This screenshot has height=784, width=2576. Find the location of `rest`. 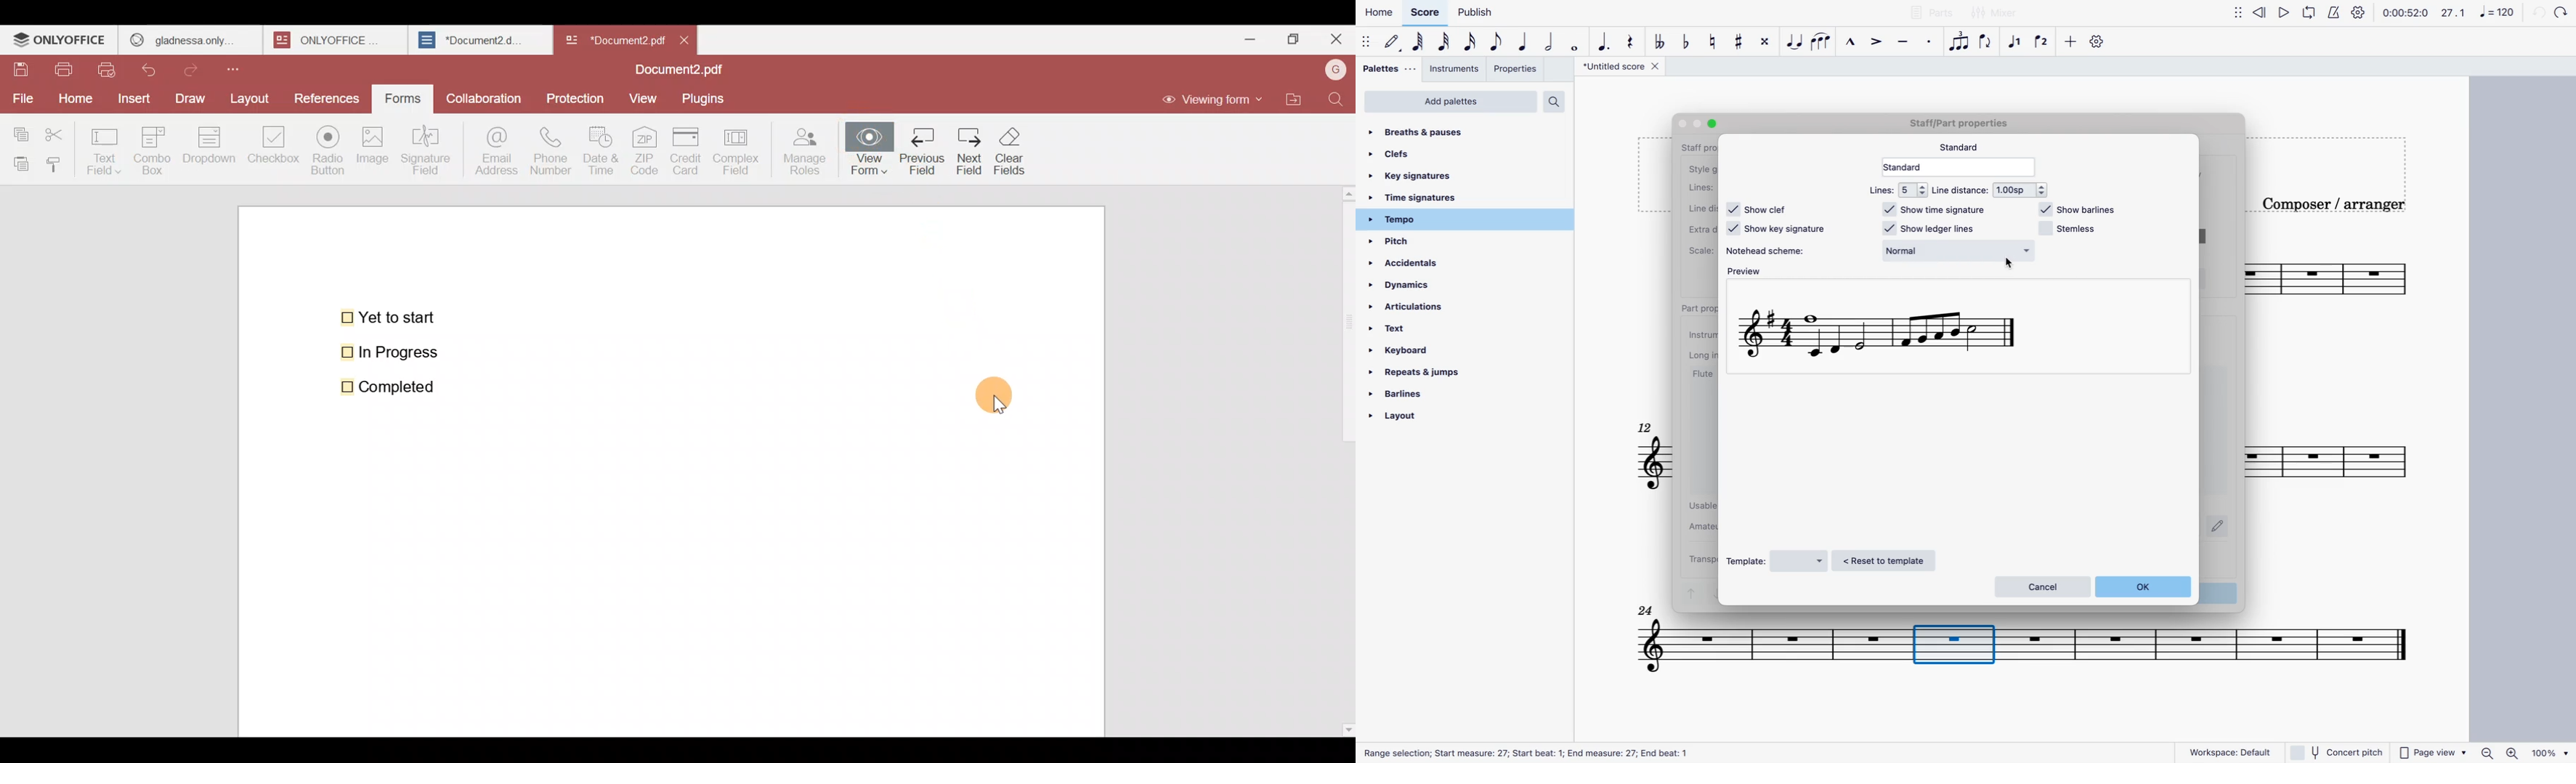

rest is located at coordinates (1633, 42).